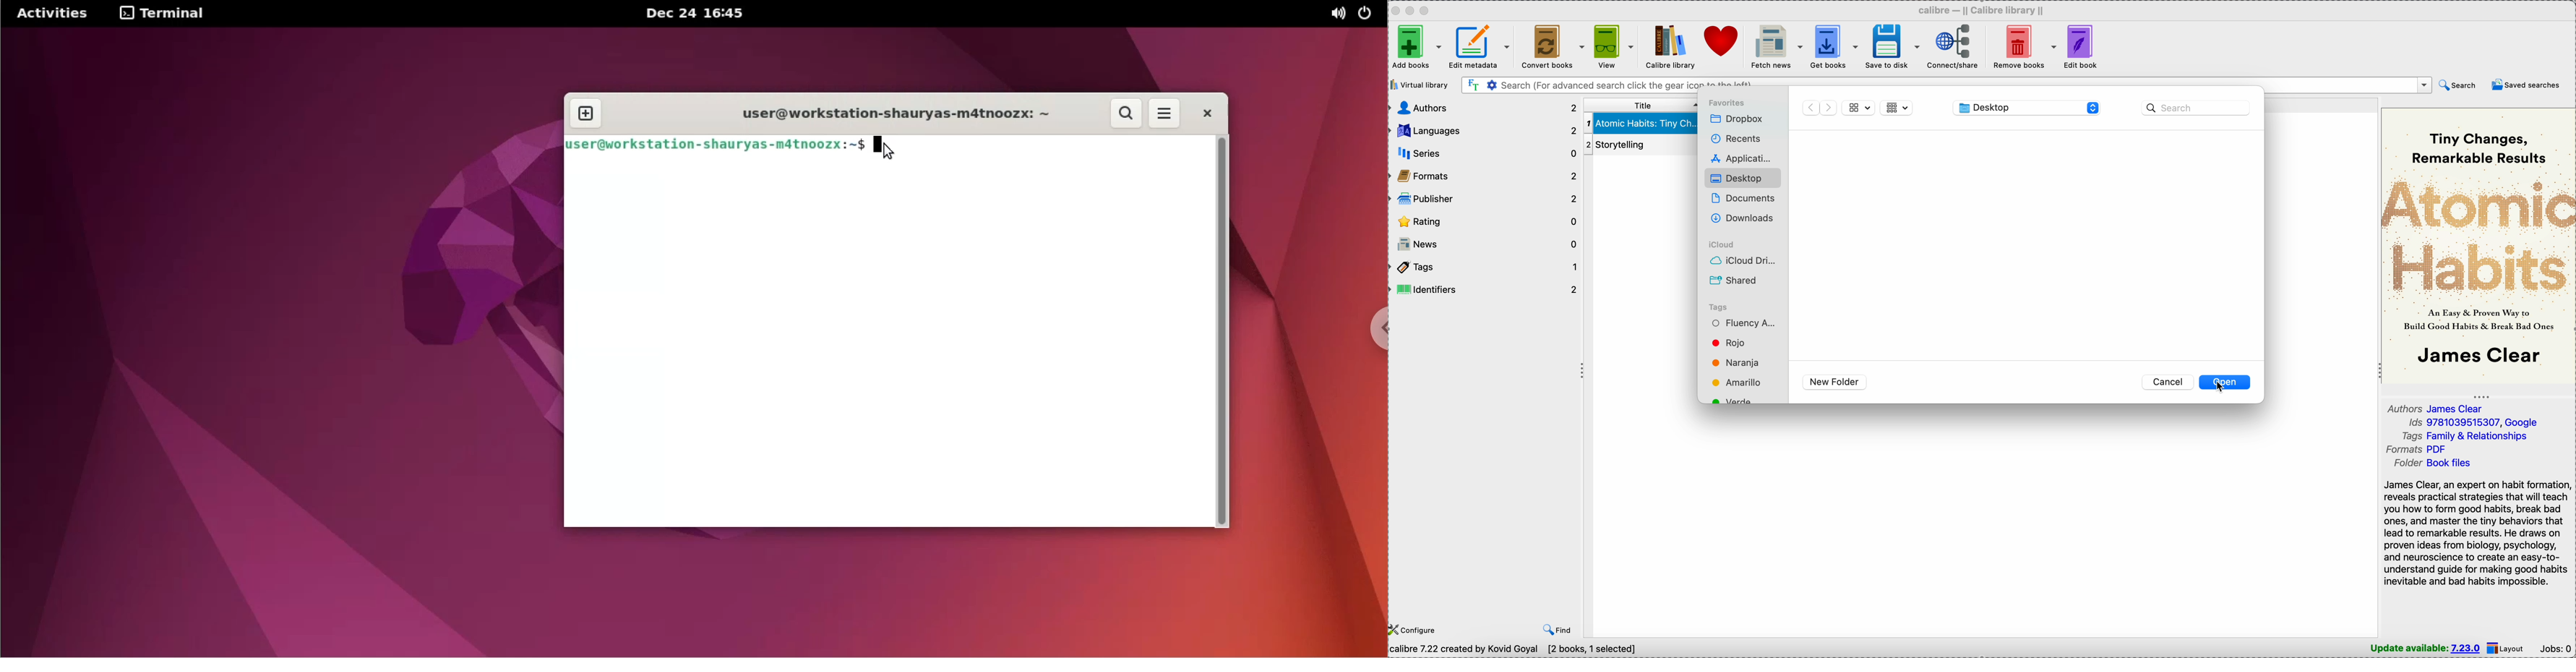 This screenshot has height=672, width=2576. What do you see at coordinates (1412, 10) in the screenshot?
I see `minimize Calibre` at bounding box center [1412, 10].